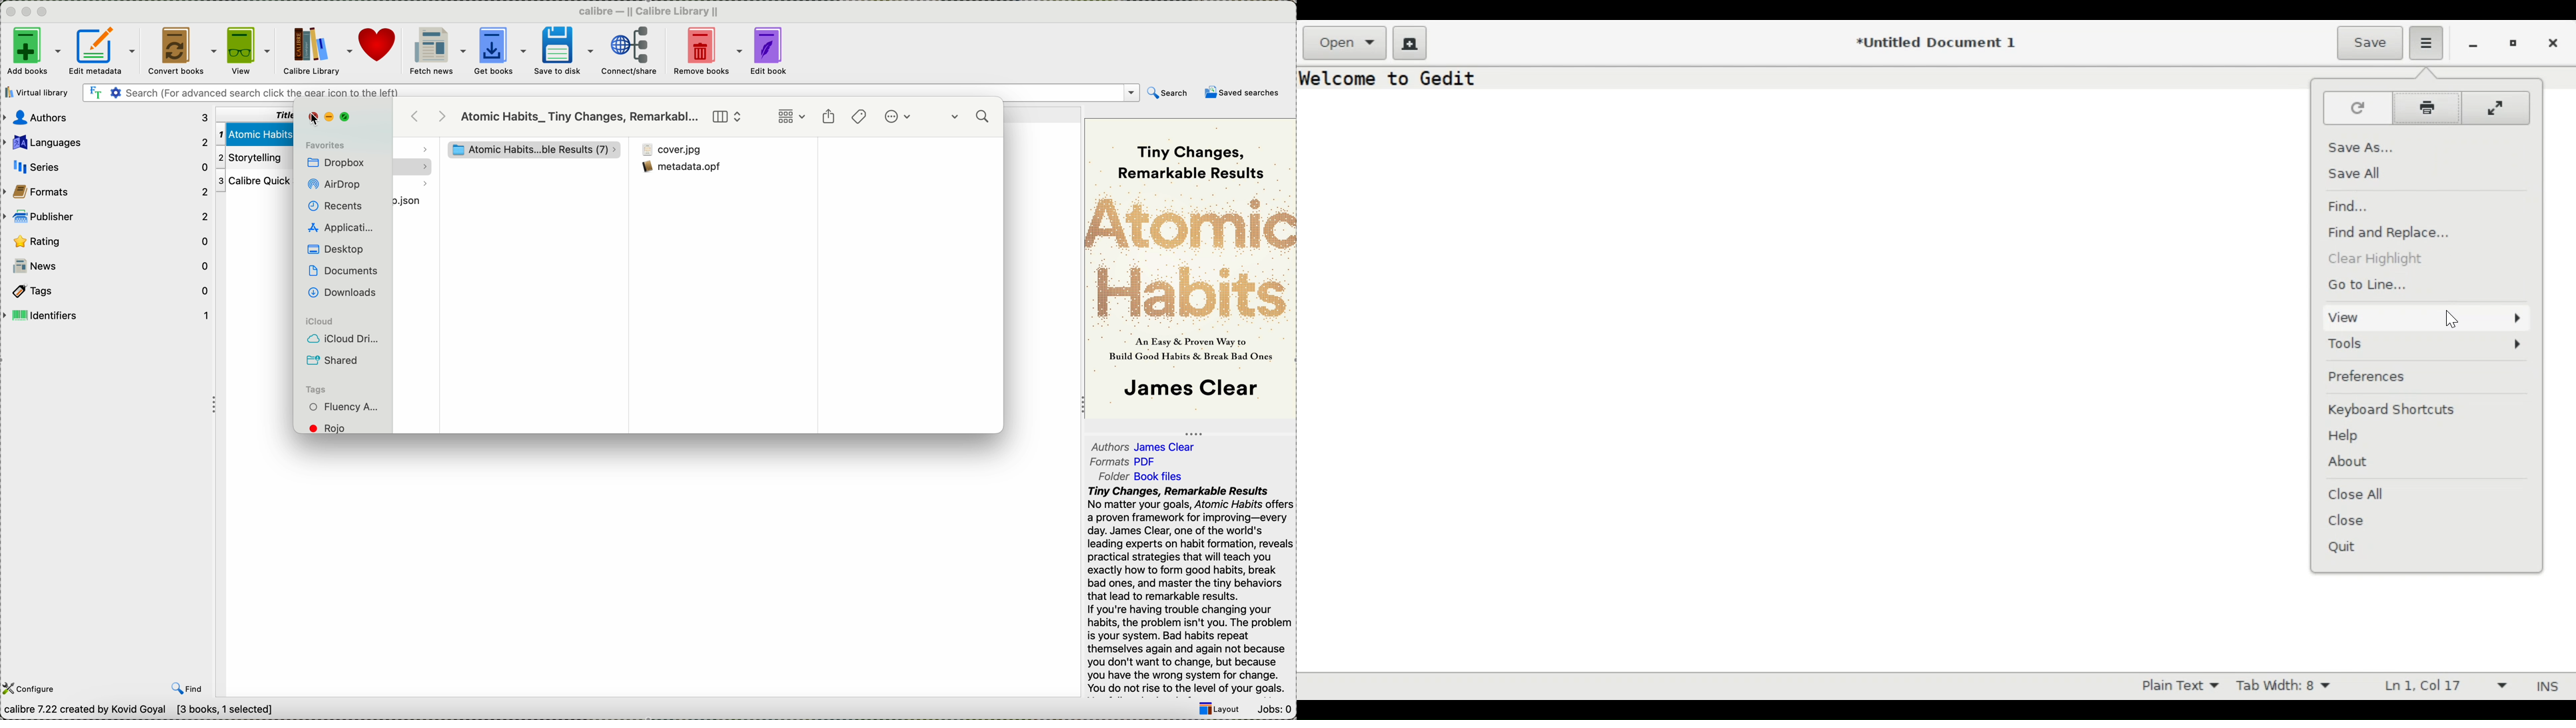 The image size is (2576, 728). Describe the element at coordinates (771, 53) in the screenshot. I see `edit book` at that location.